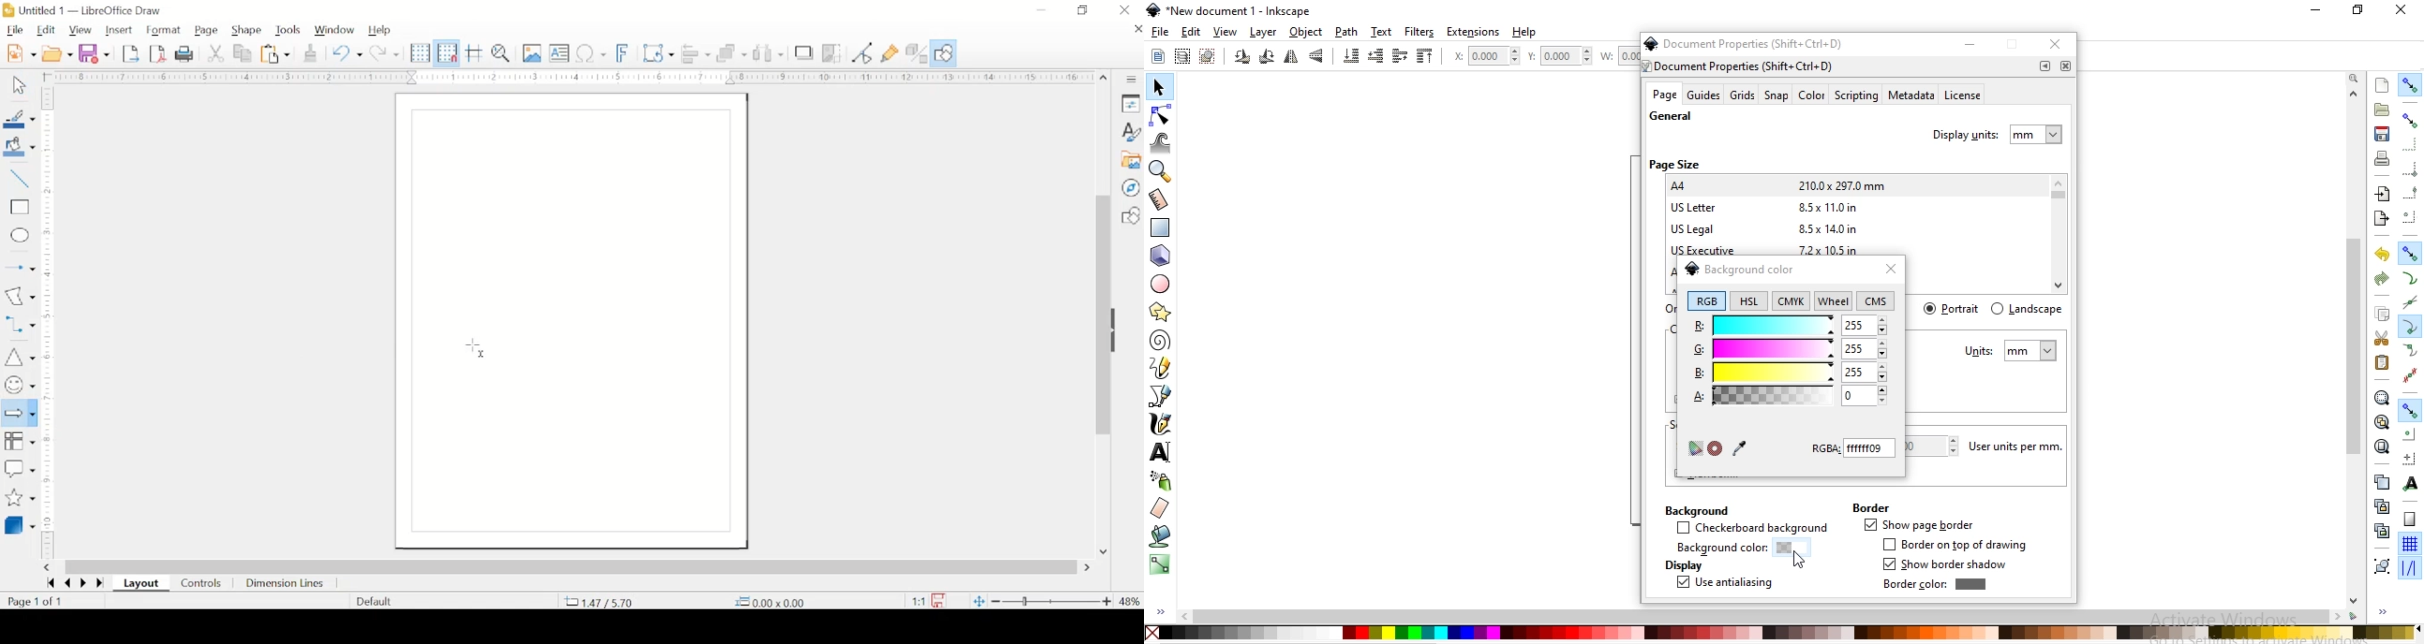  I want to click on zoom, so click(2356, 77).